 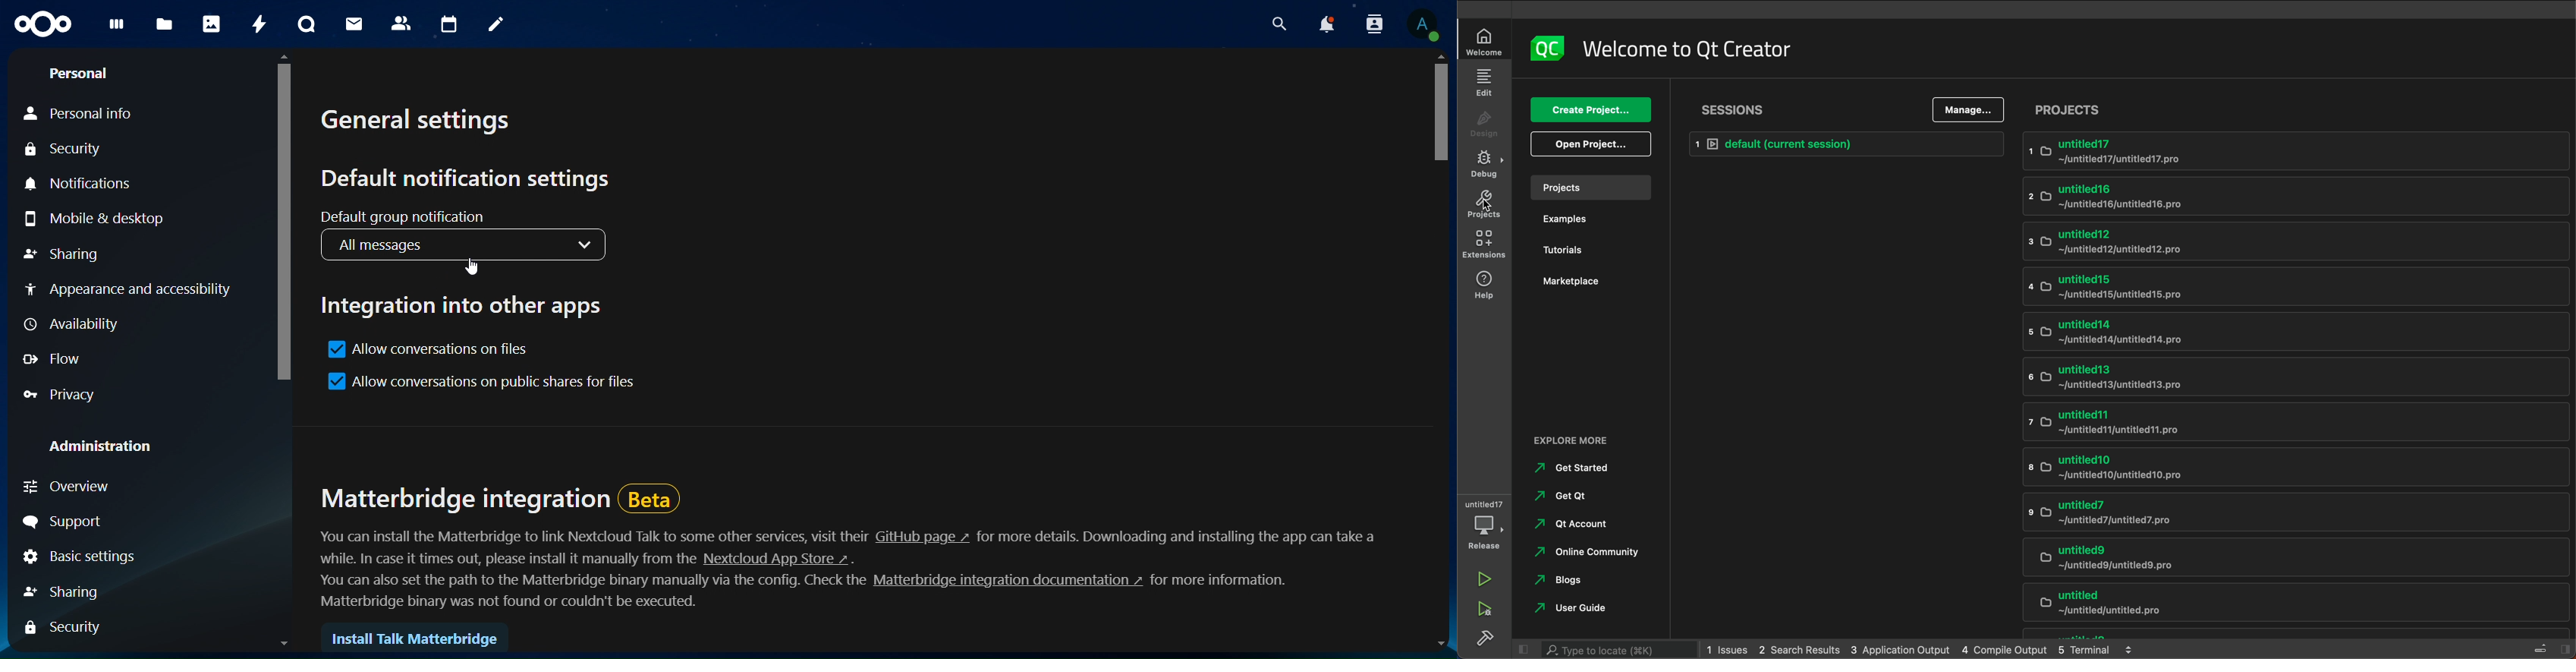 What do you see at coordinates (464, 245) in the screenshot?
I see `all messages` at bounding box center [464, 245].